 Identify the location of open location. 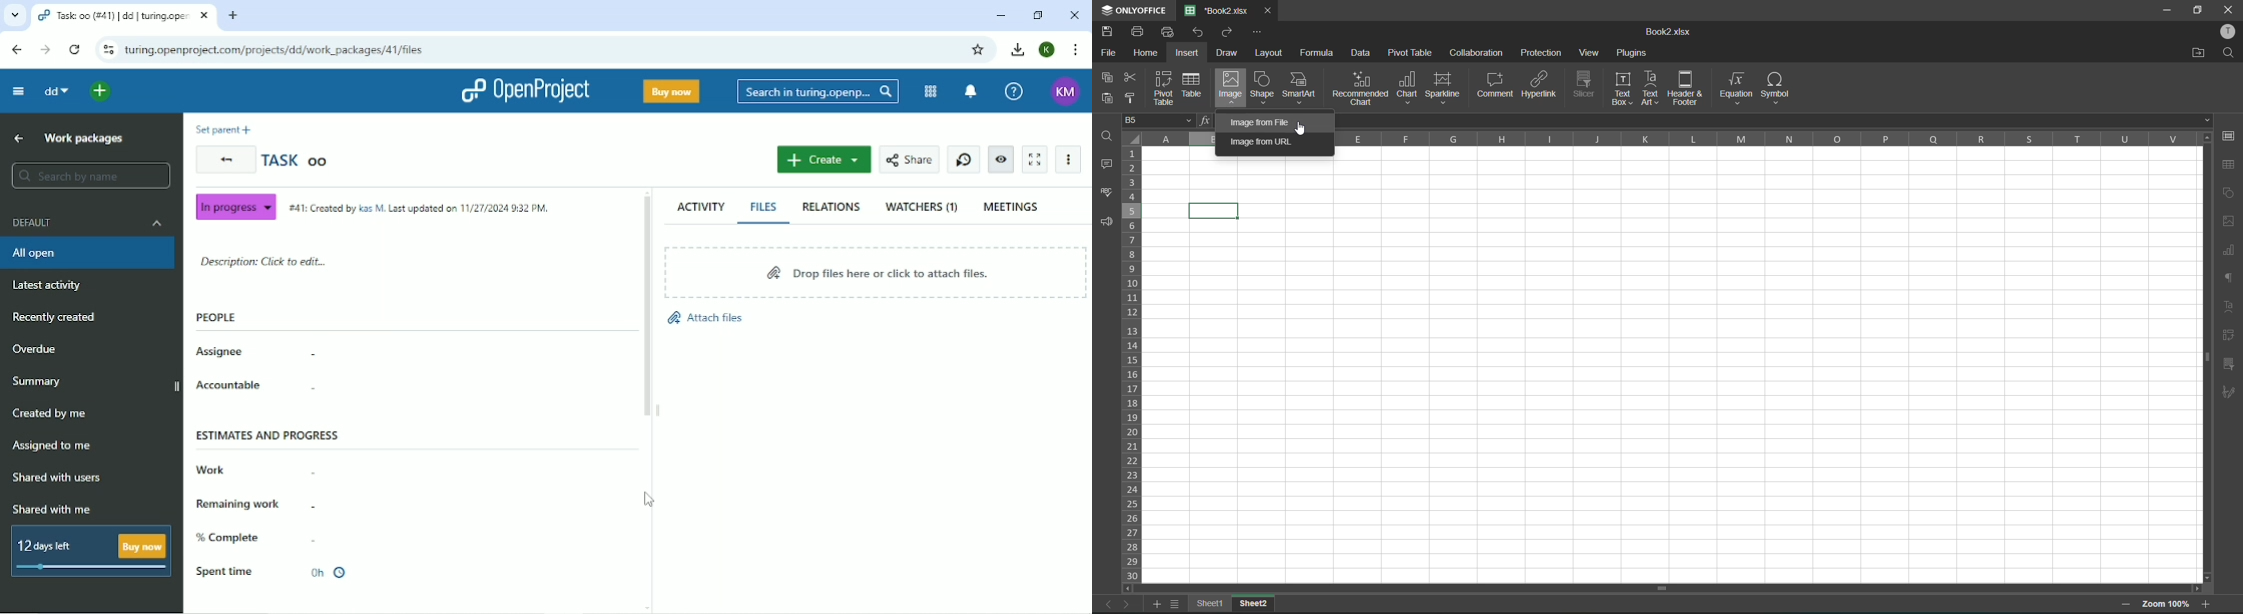
(2194, 54).